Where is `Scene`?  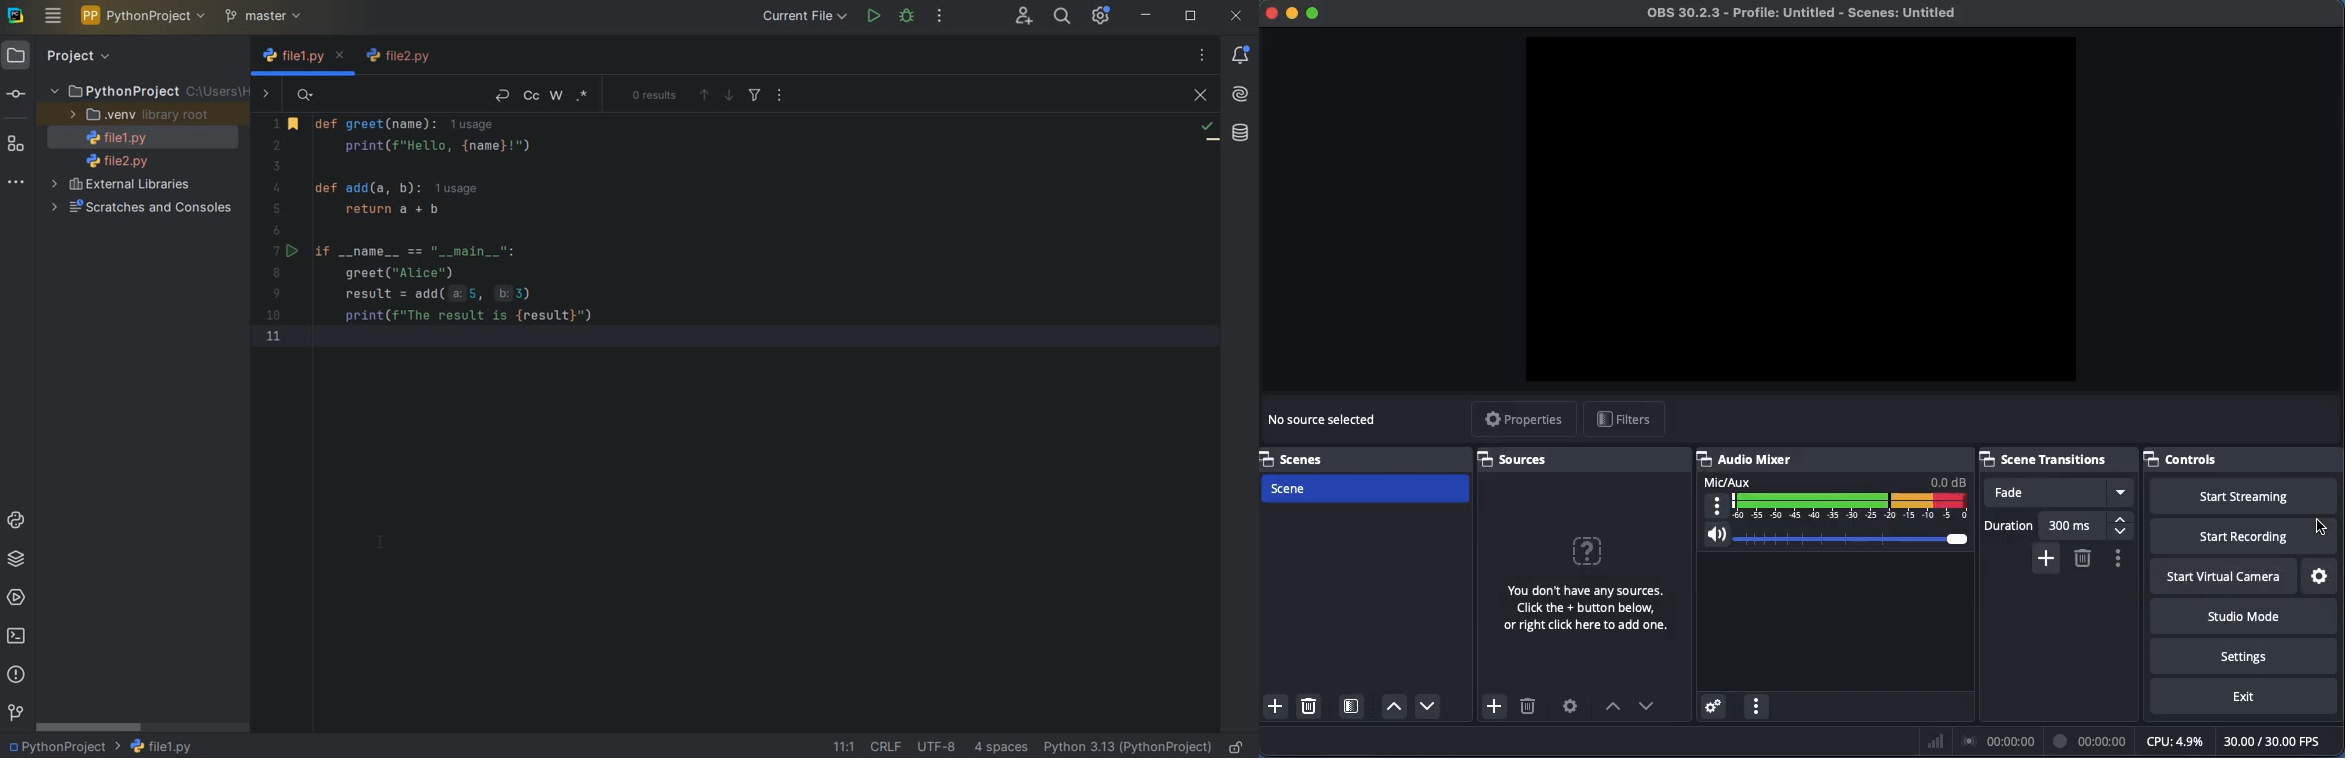 Scene is located at coordinates (1370, 486).